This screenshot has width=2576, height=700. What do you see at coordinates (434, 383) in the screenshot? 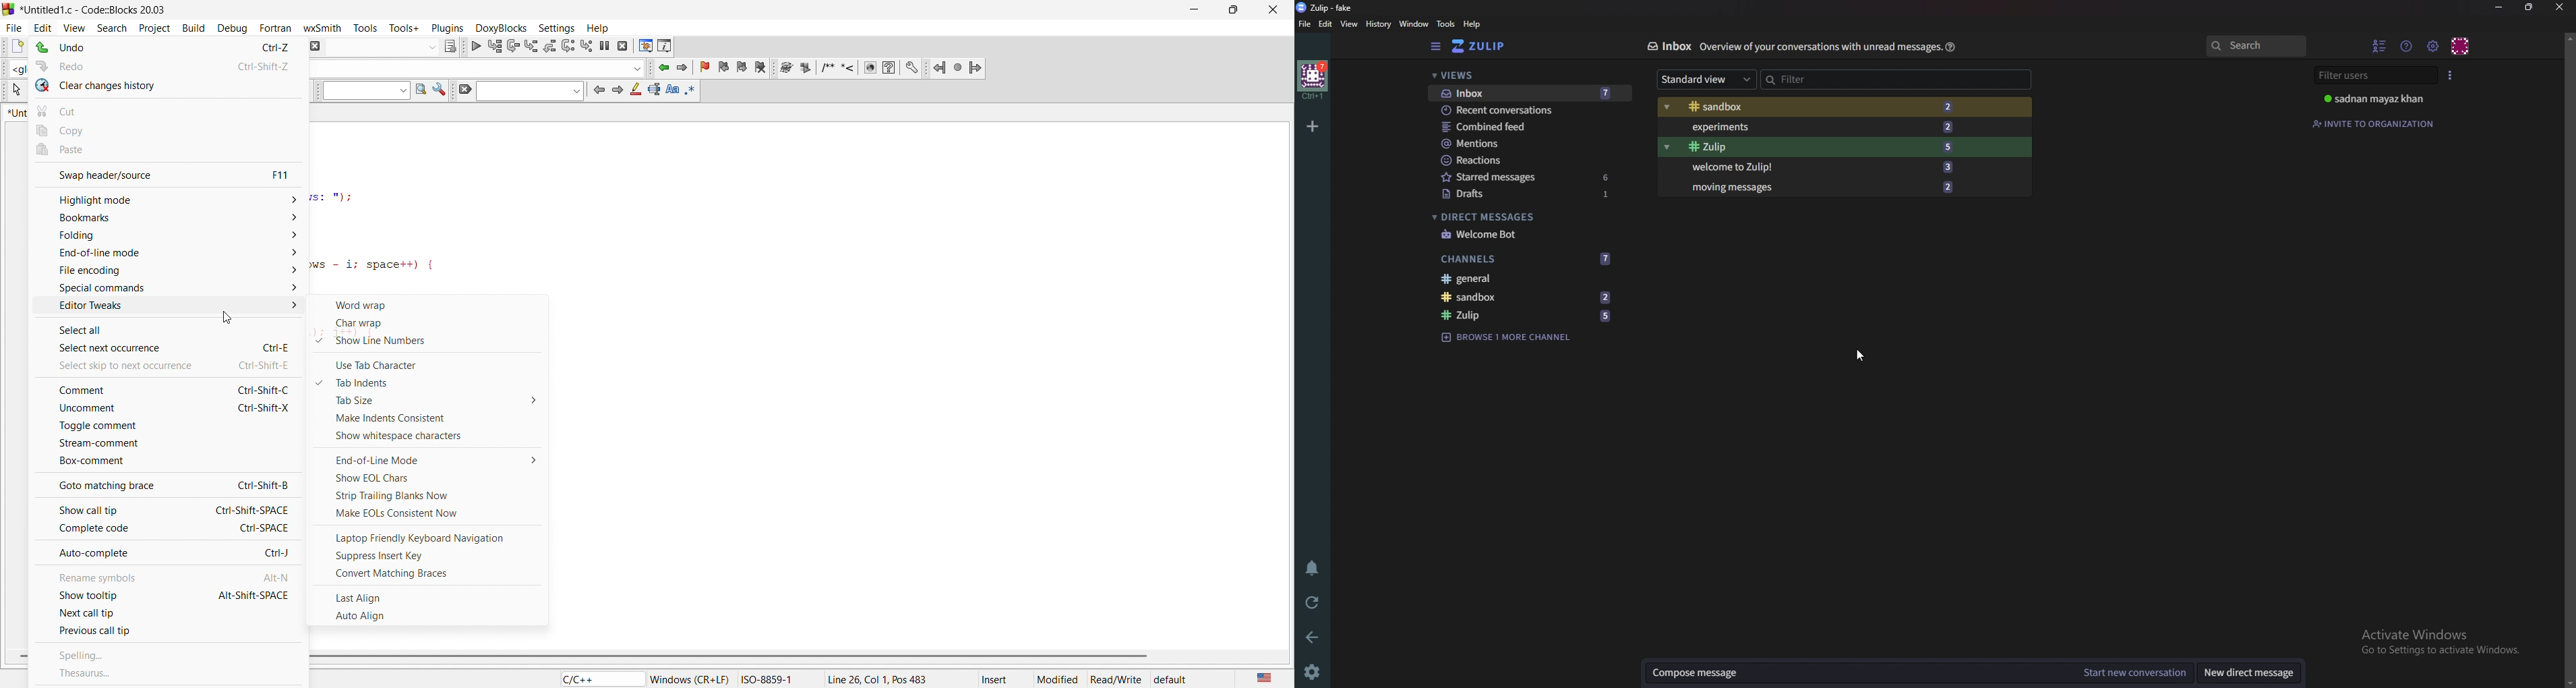
I see `tab indents` at bounding box center [434, 383].